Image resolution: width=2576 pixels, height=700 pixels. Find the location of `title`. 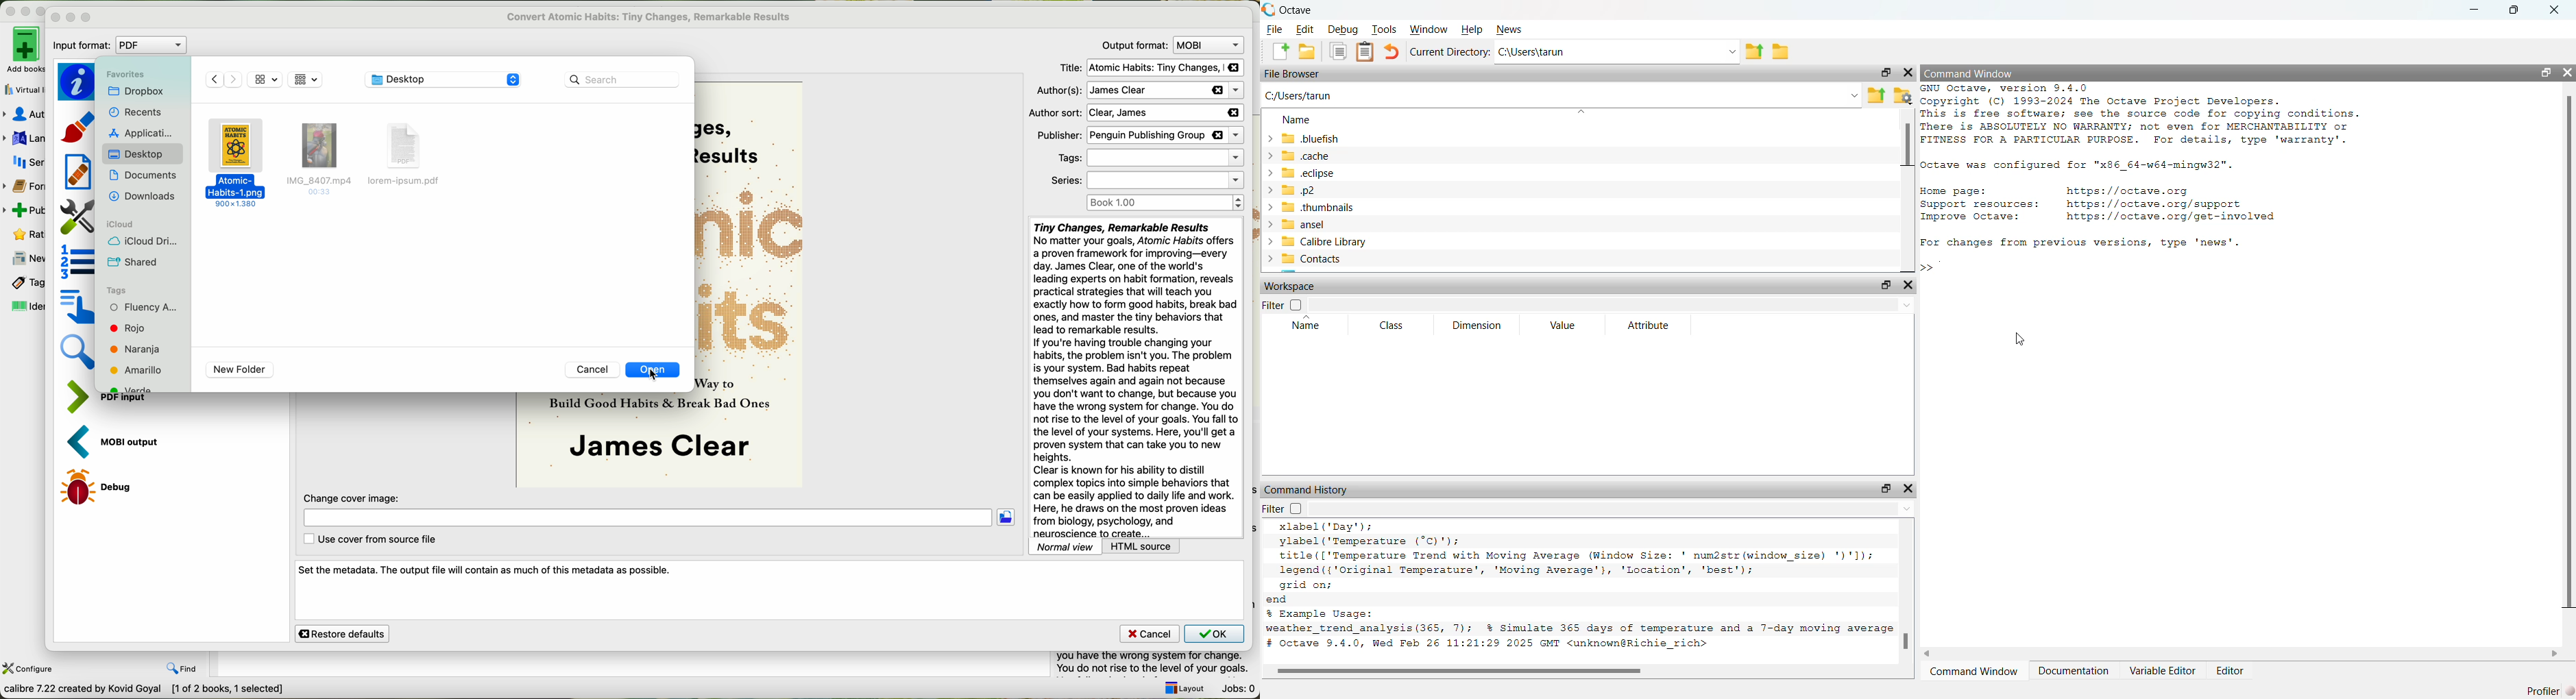

title is located at coordinates (1152, 68).